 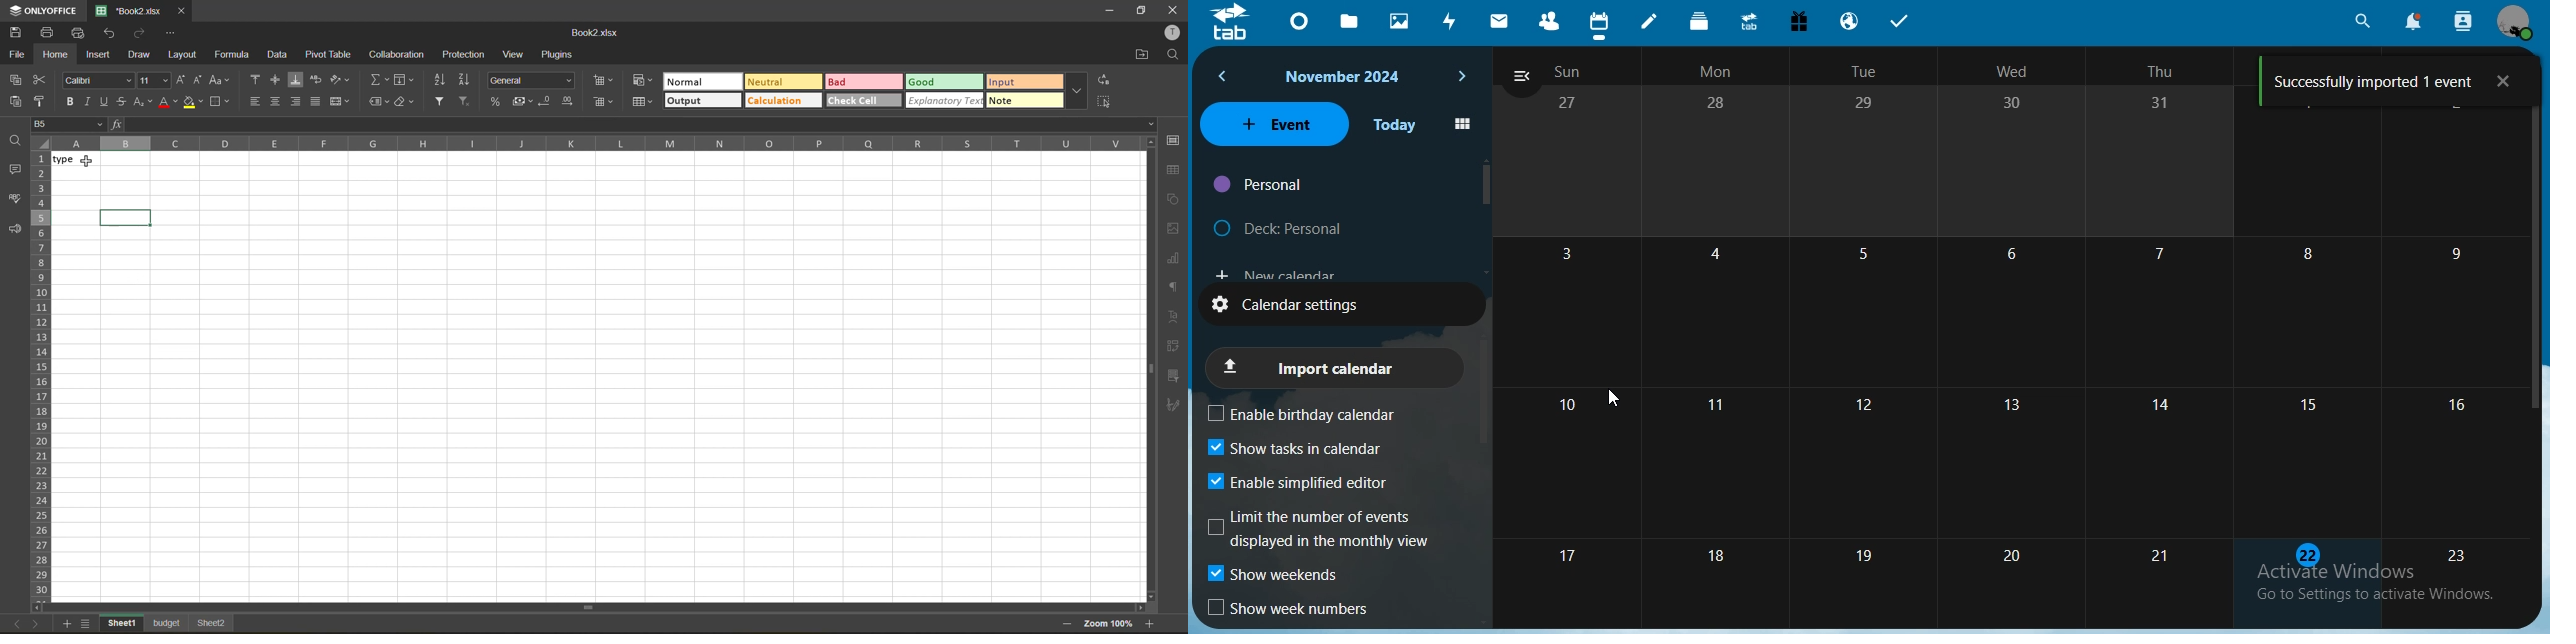 I want to click on font color, so click(x=168, y=100).